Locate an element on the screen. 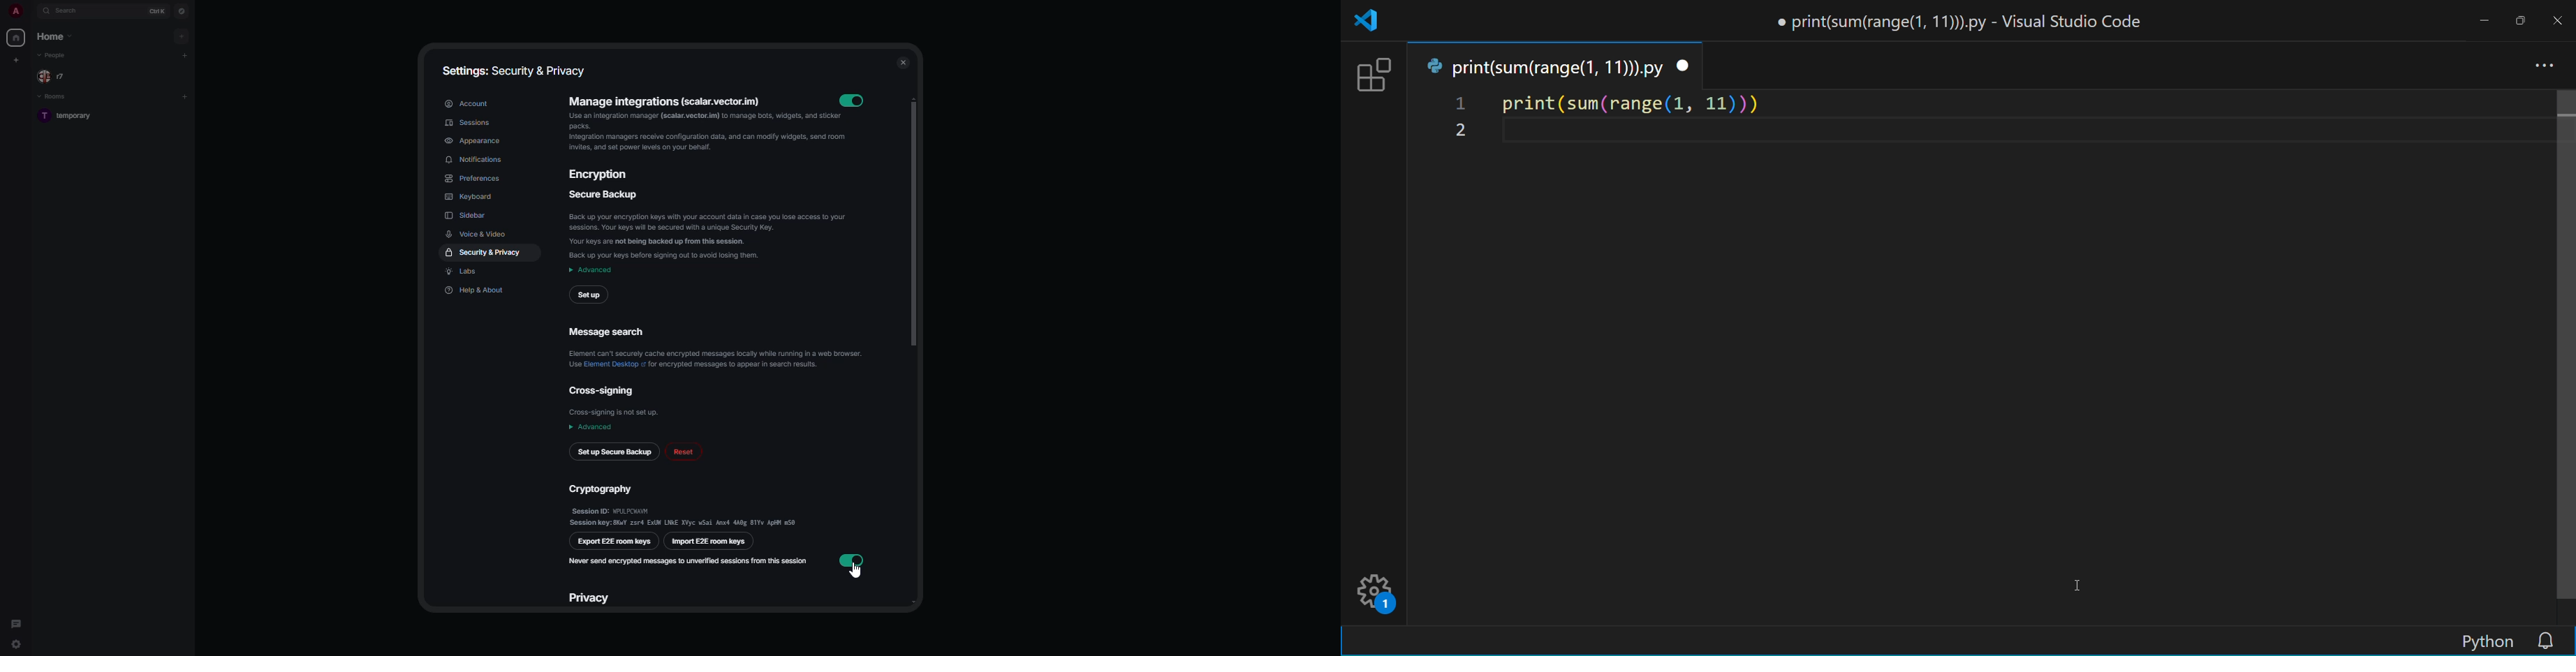  setup is located at coordinates (588, 294).